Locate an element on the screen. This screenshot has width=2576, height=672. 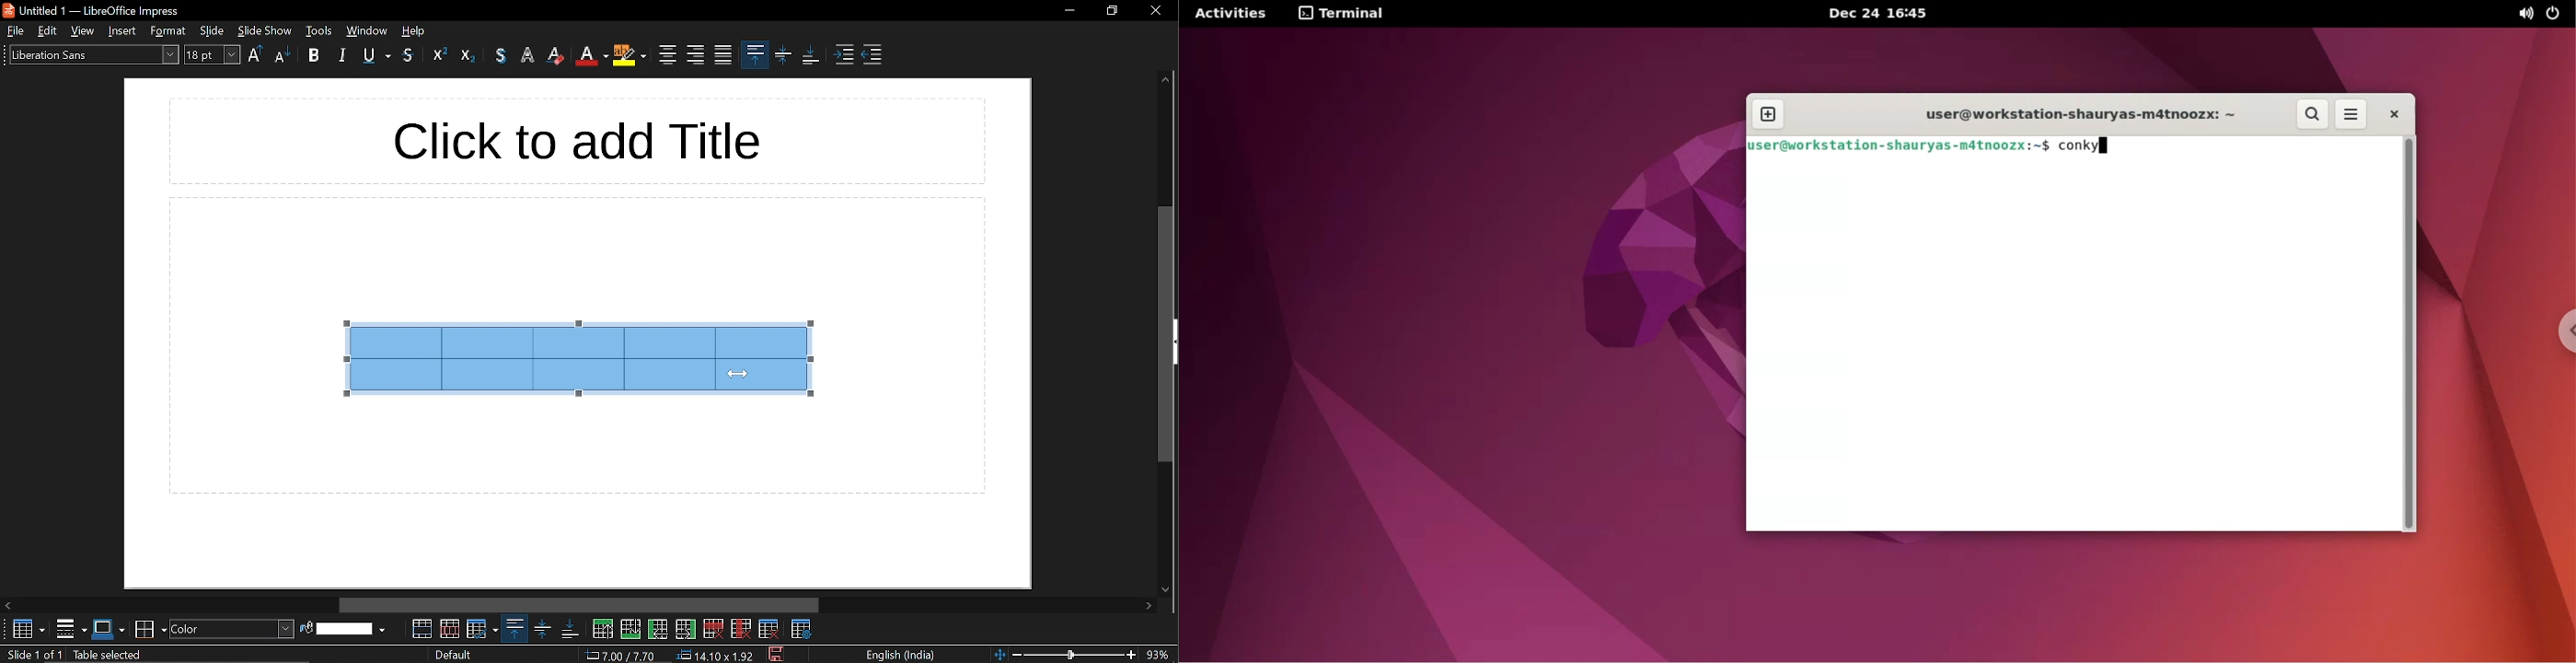
click to add title is located at coordinates (583, 141).